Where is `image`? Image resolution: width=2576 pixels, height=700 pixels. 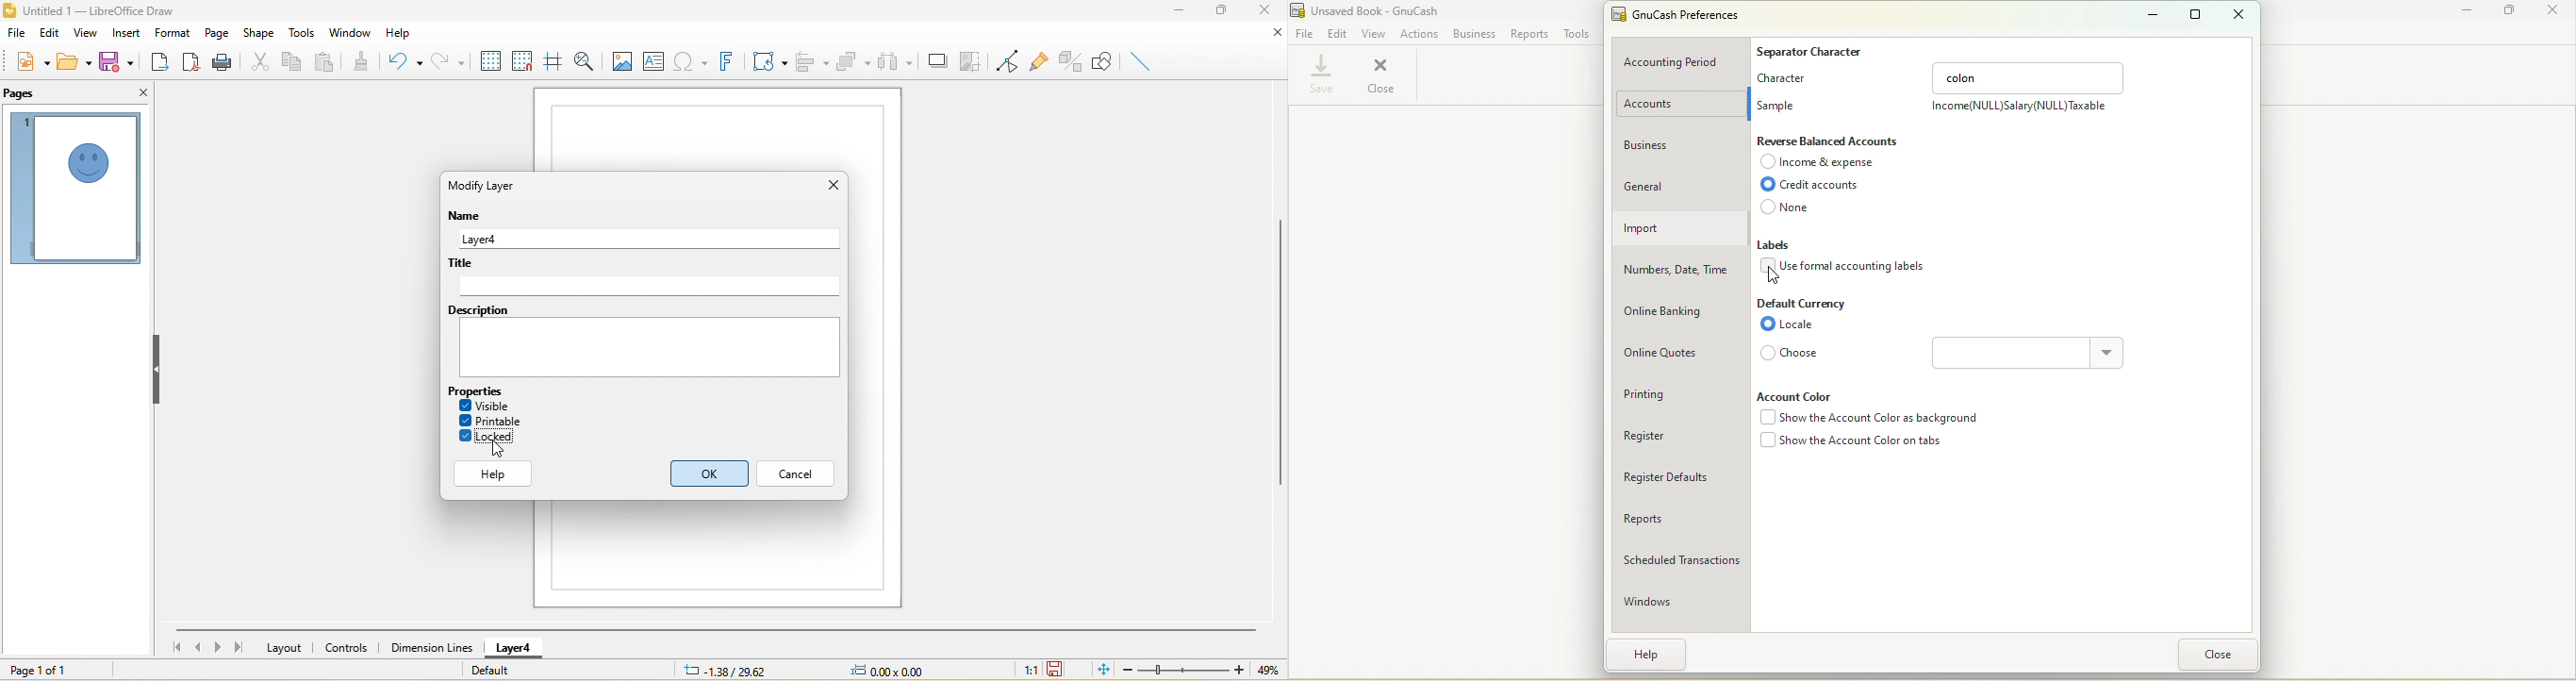 image is located at coordinates (621, 60).